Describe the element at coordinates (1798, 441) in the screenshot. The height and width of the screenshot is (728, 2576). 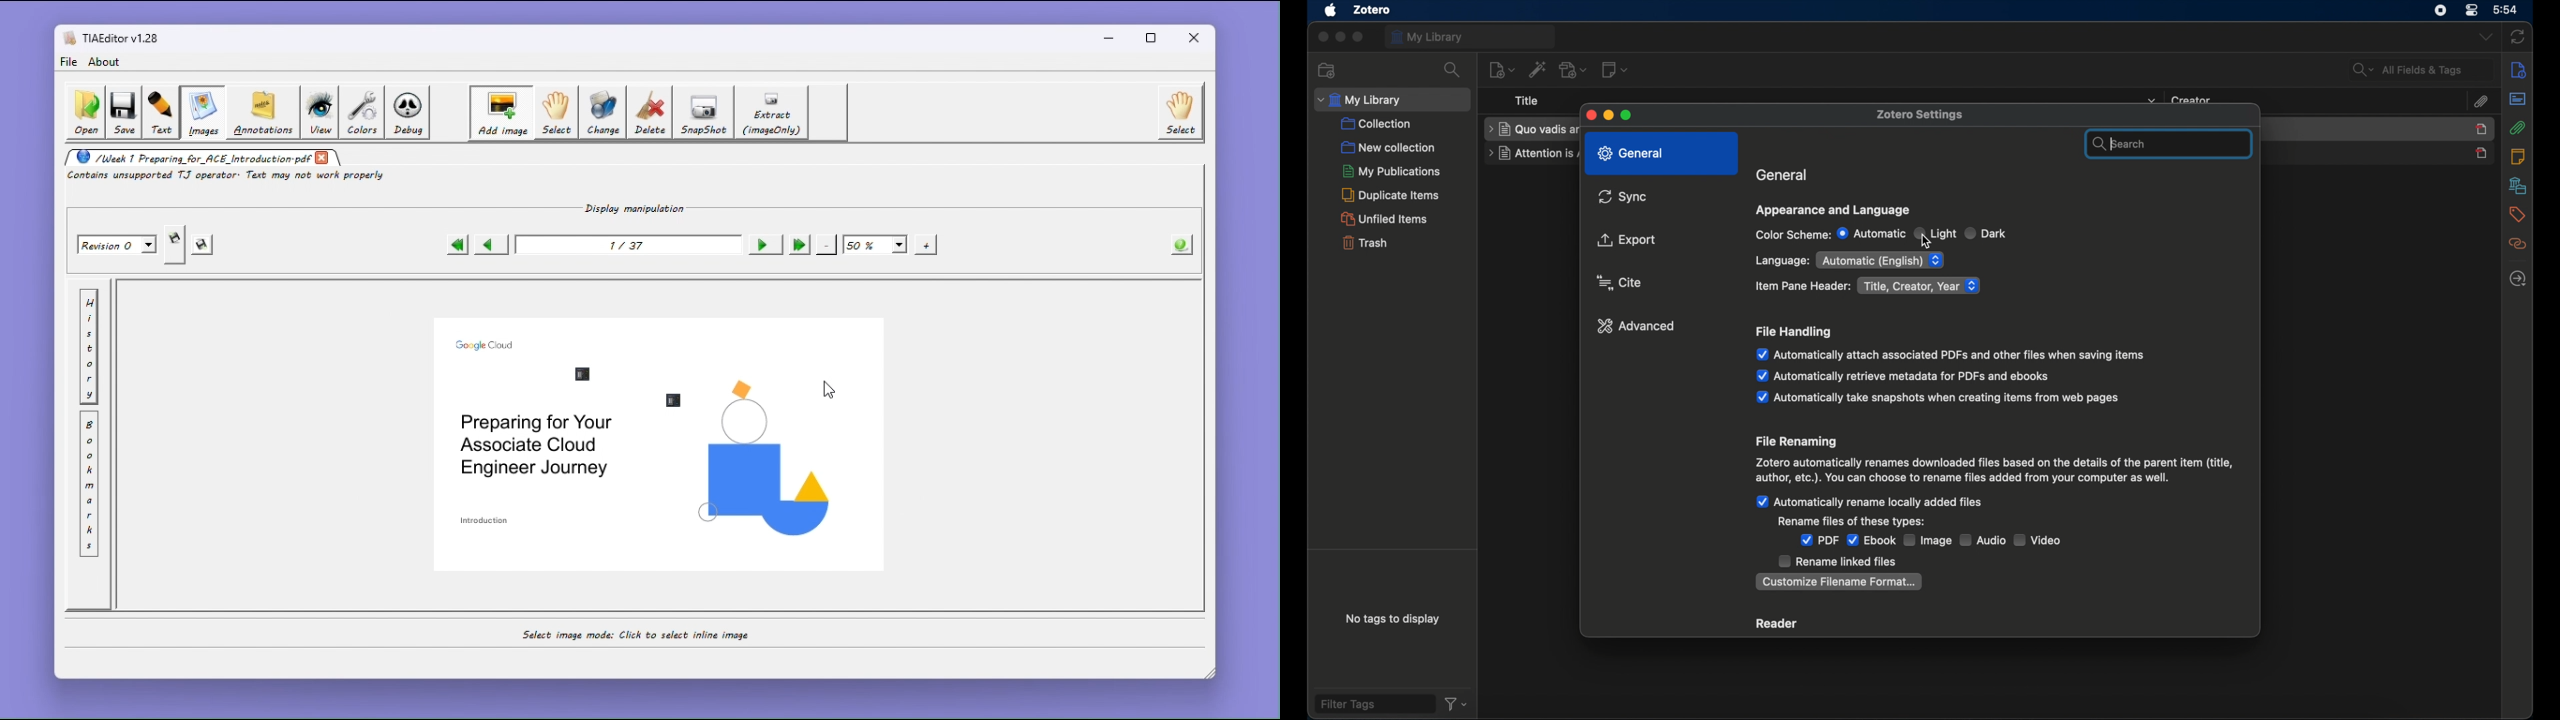
I see `file renaming` at that location.